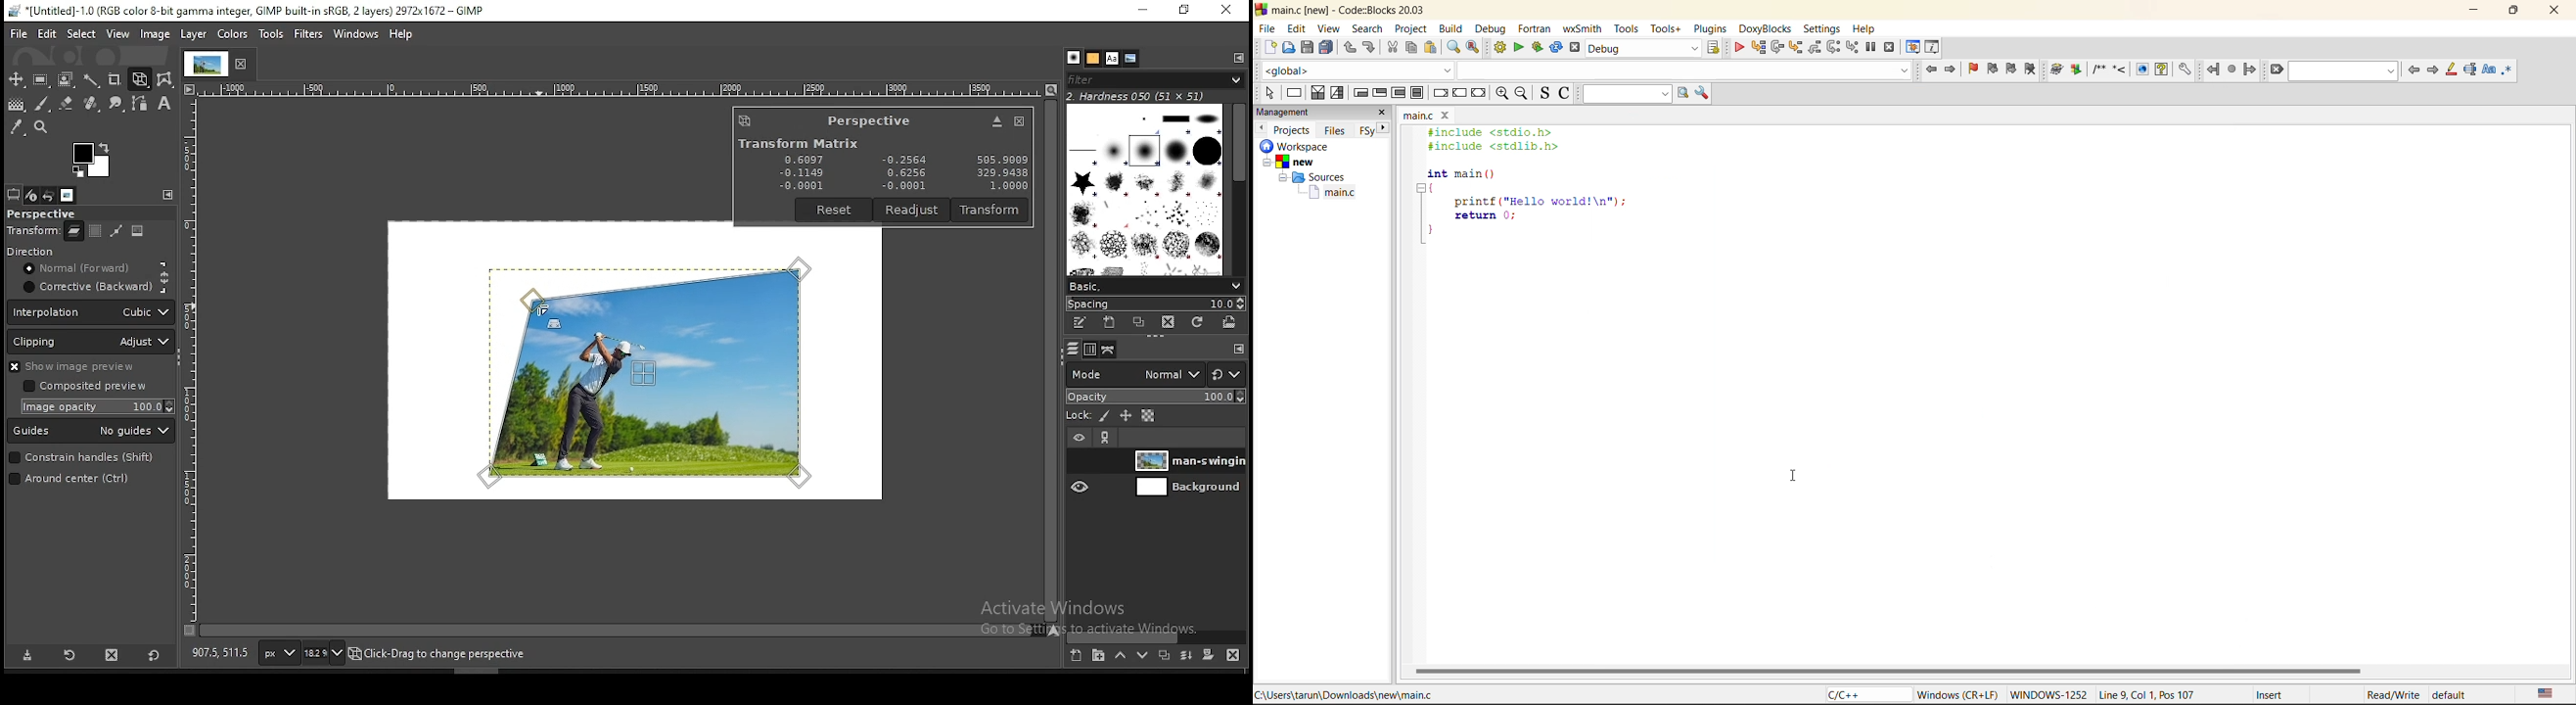 This screenshot has width=2576, height=728. Describe the element at coordinates (246, 12) in the screenshot. I see `*[untitled]-1.0(rgb color 8-bit gamma integer, gimp built-in sRGB, 2 layers) 2972x1672 - gimp` at that location.